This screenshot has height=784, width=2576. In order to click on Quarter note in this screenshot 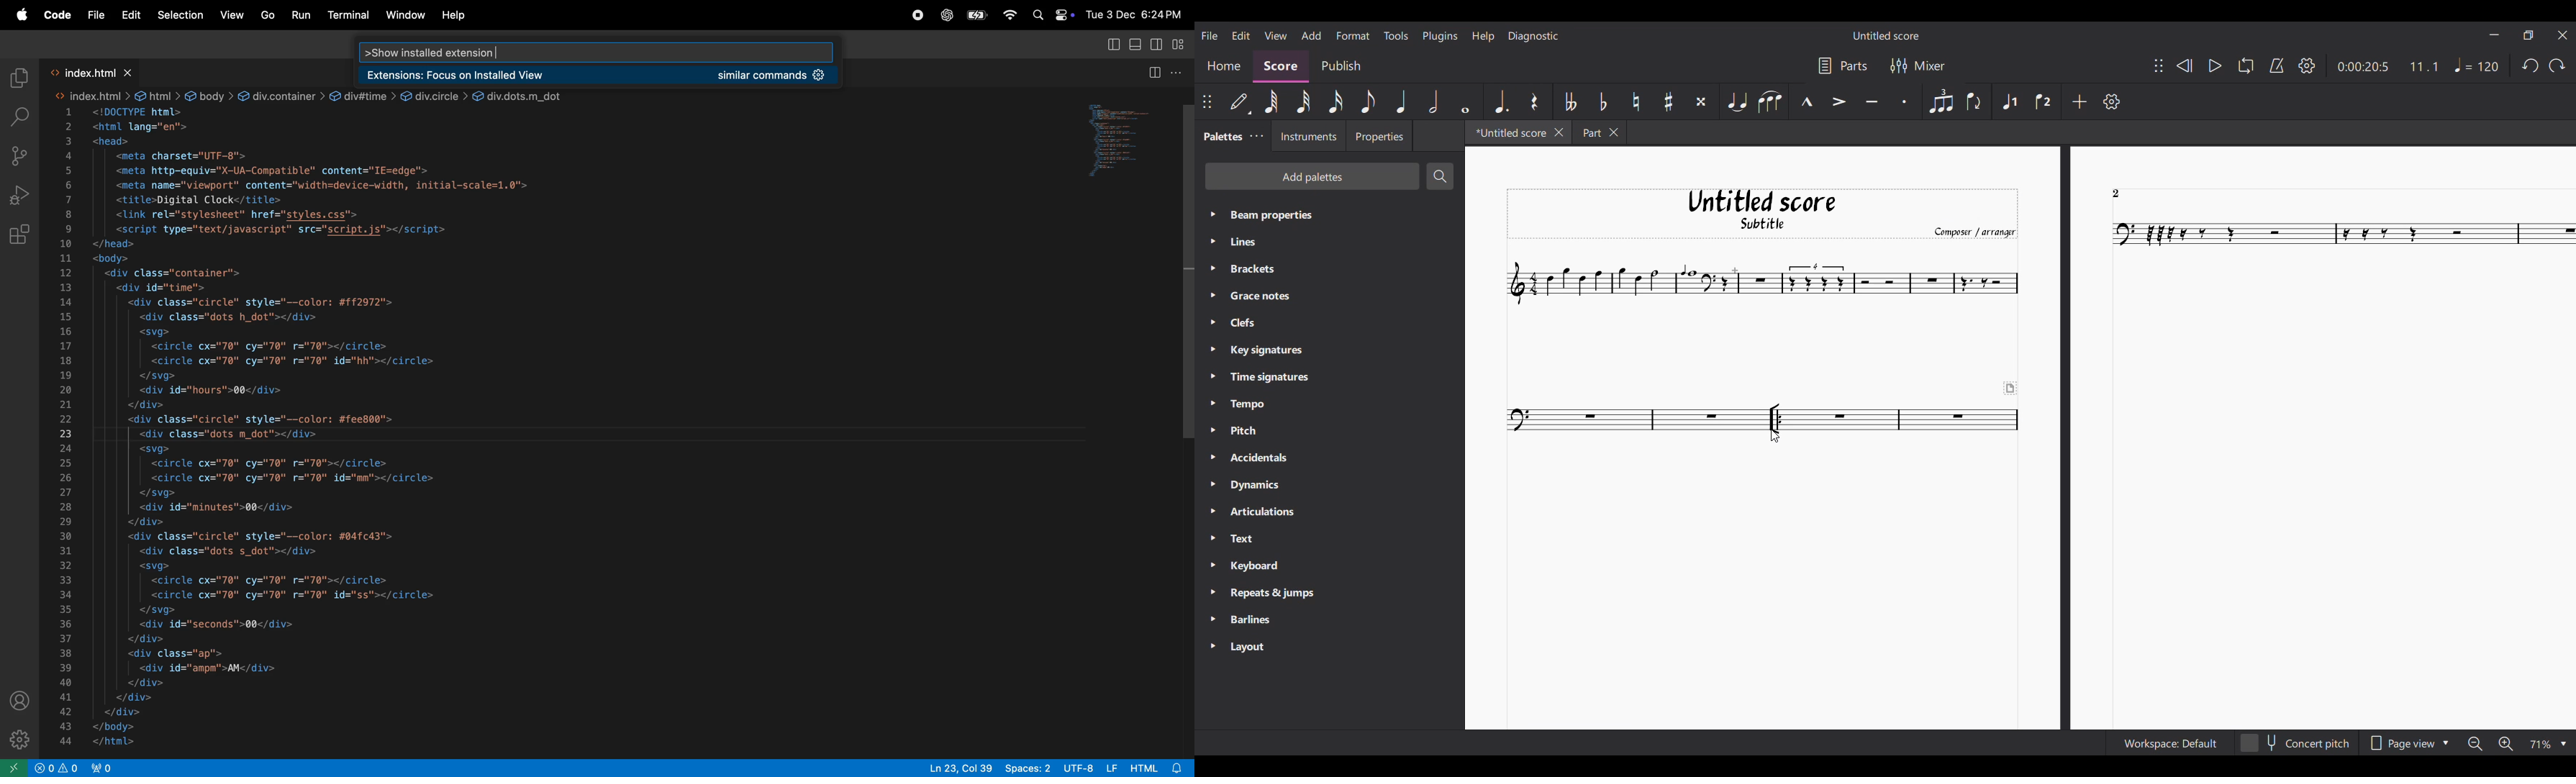, I will do `click(1402, 101)`.